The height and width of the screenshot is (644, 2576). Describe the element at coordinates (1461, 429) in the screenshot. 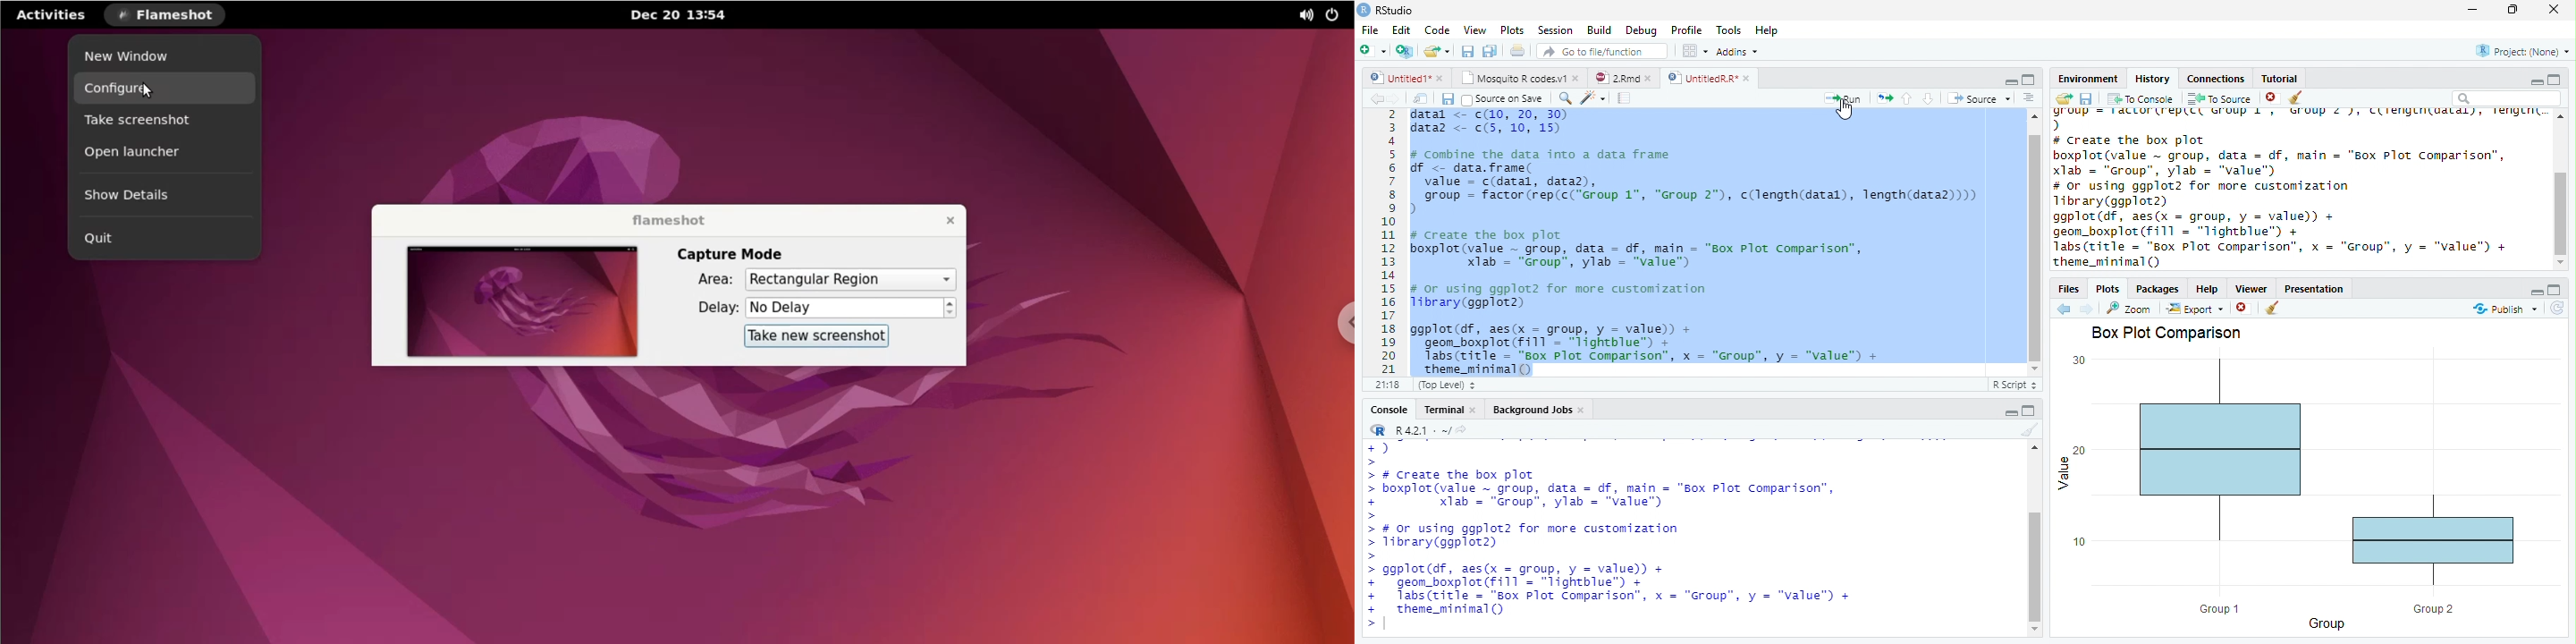

I see `View the current working directory` at that location.